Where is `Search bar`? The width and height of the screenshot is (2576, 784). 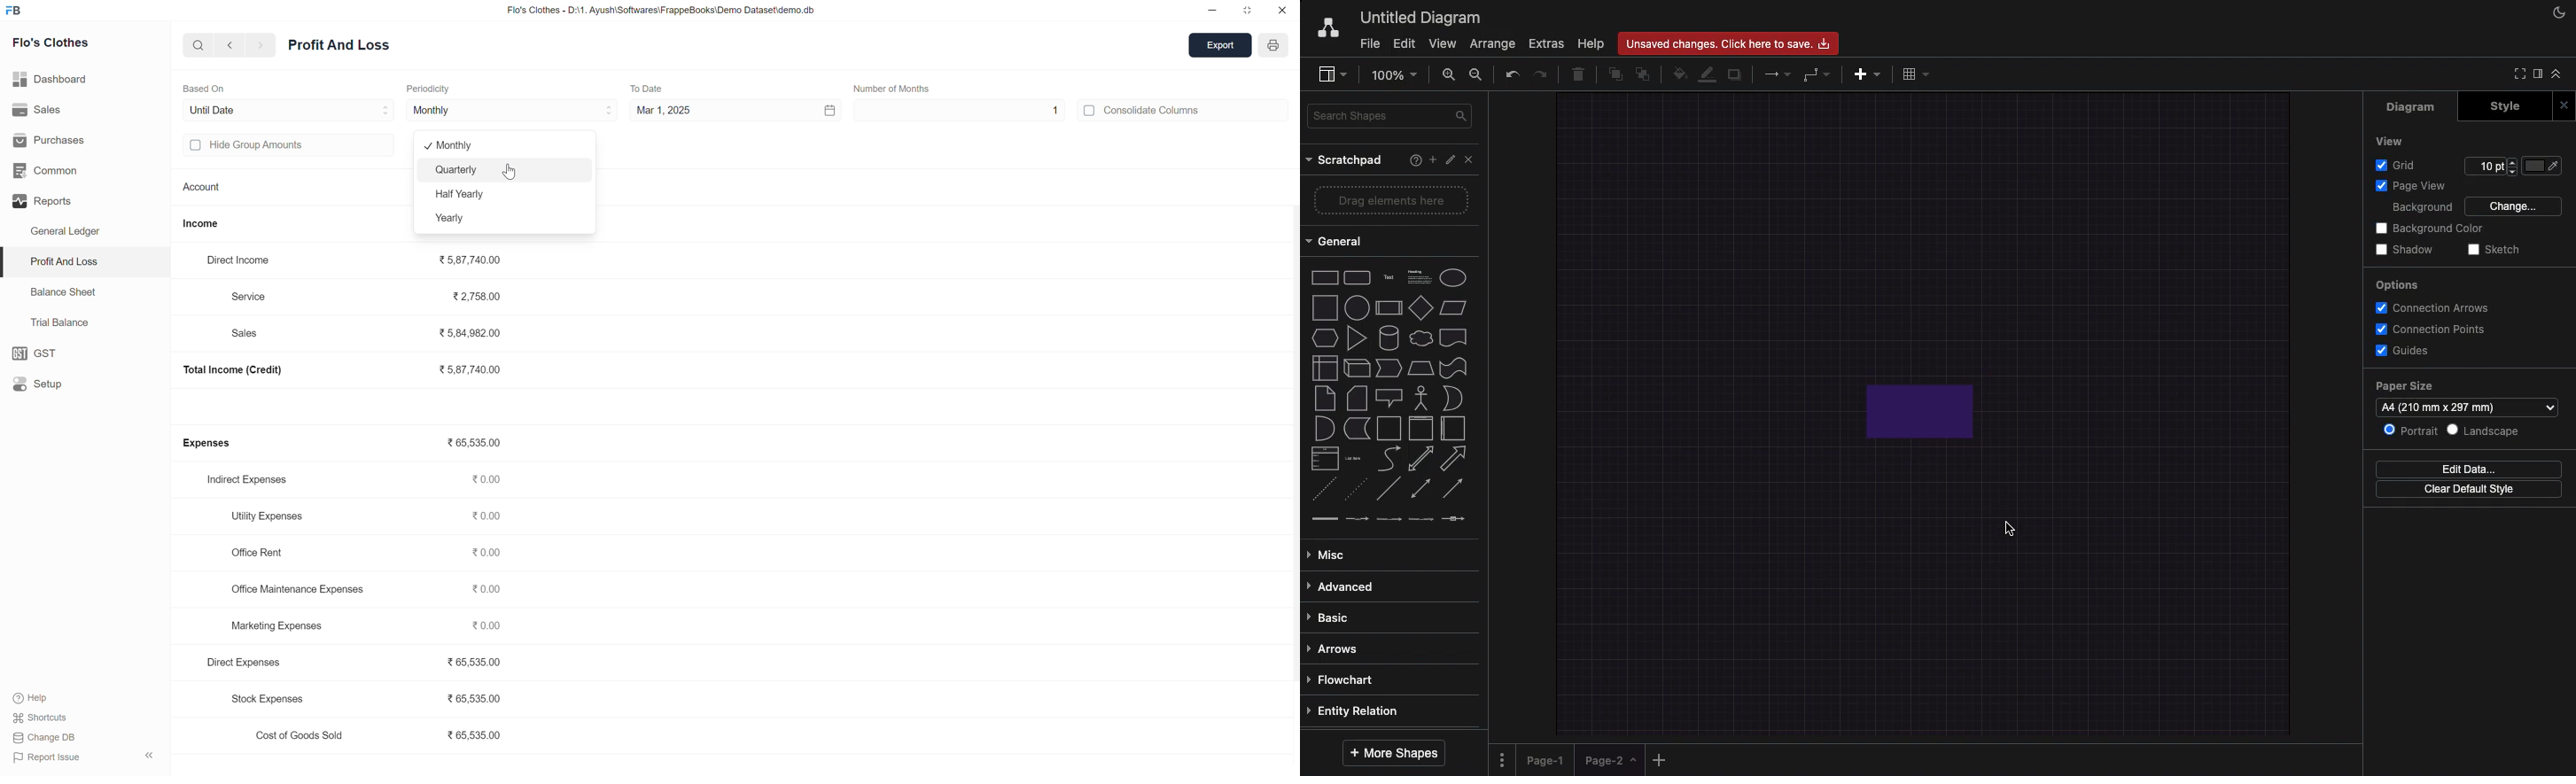 Search bar is located at coordinates (191, 48).